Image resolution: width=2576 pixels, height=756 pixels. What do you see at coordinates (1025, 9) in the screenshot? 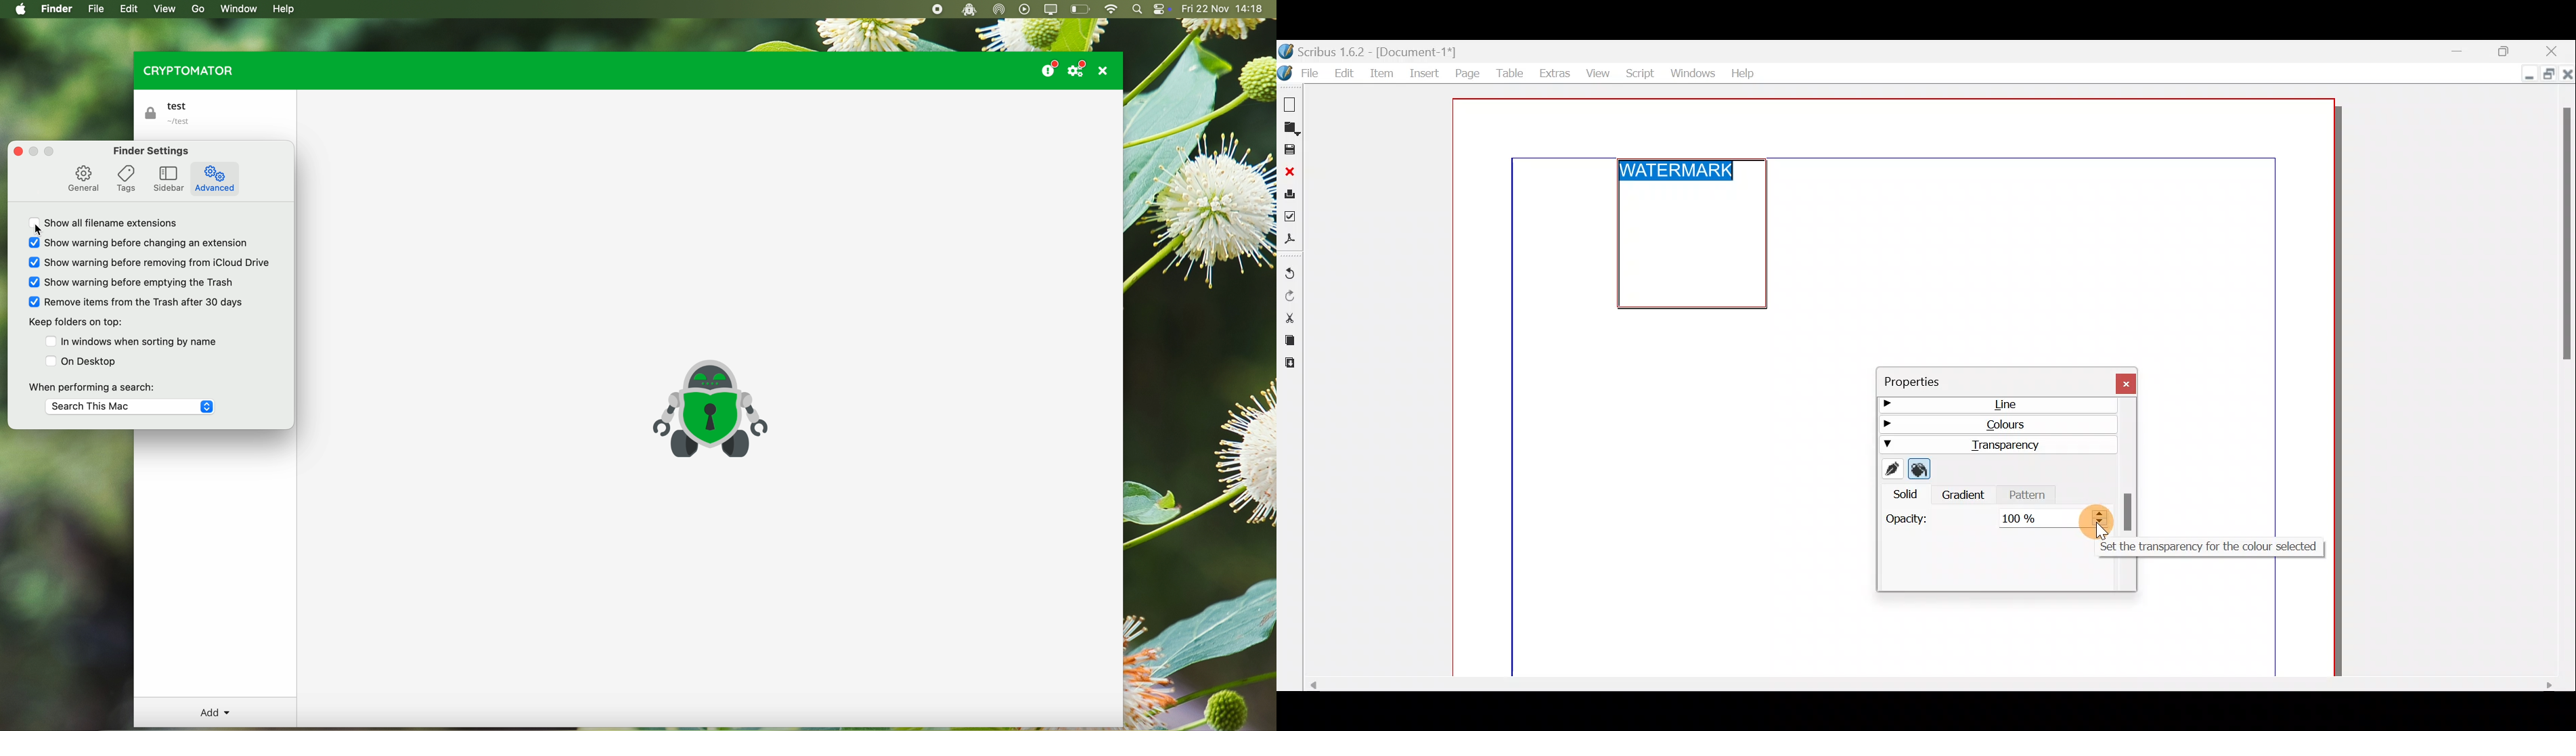
I see `play` at bounding box center [1025, 9].